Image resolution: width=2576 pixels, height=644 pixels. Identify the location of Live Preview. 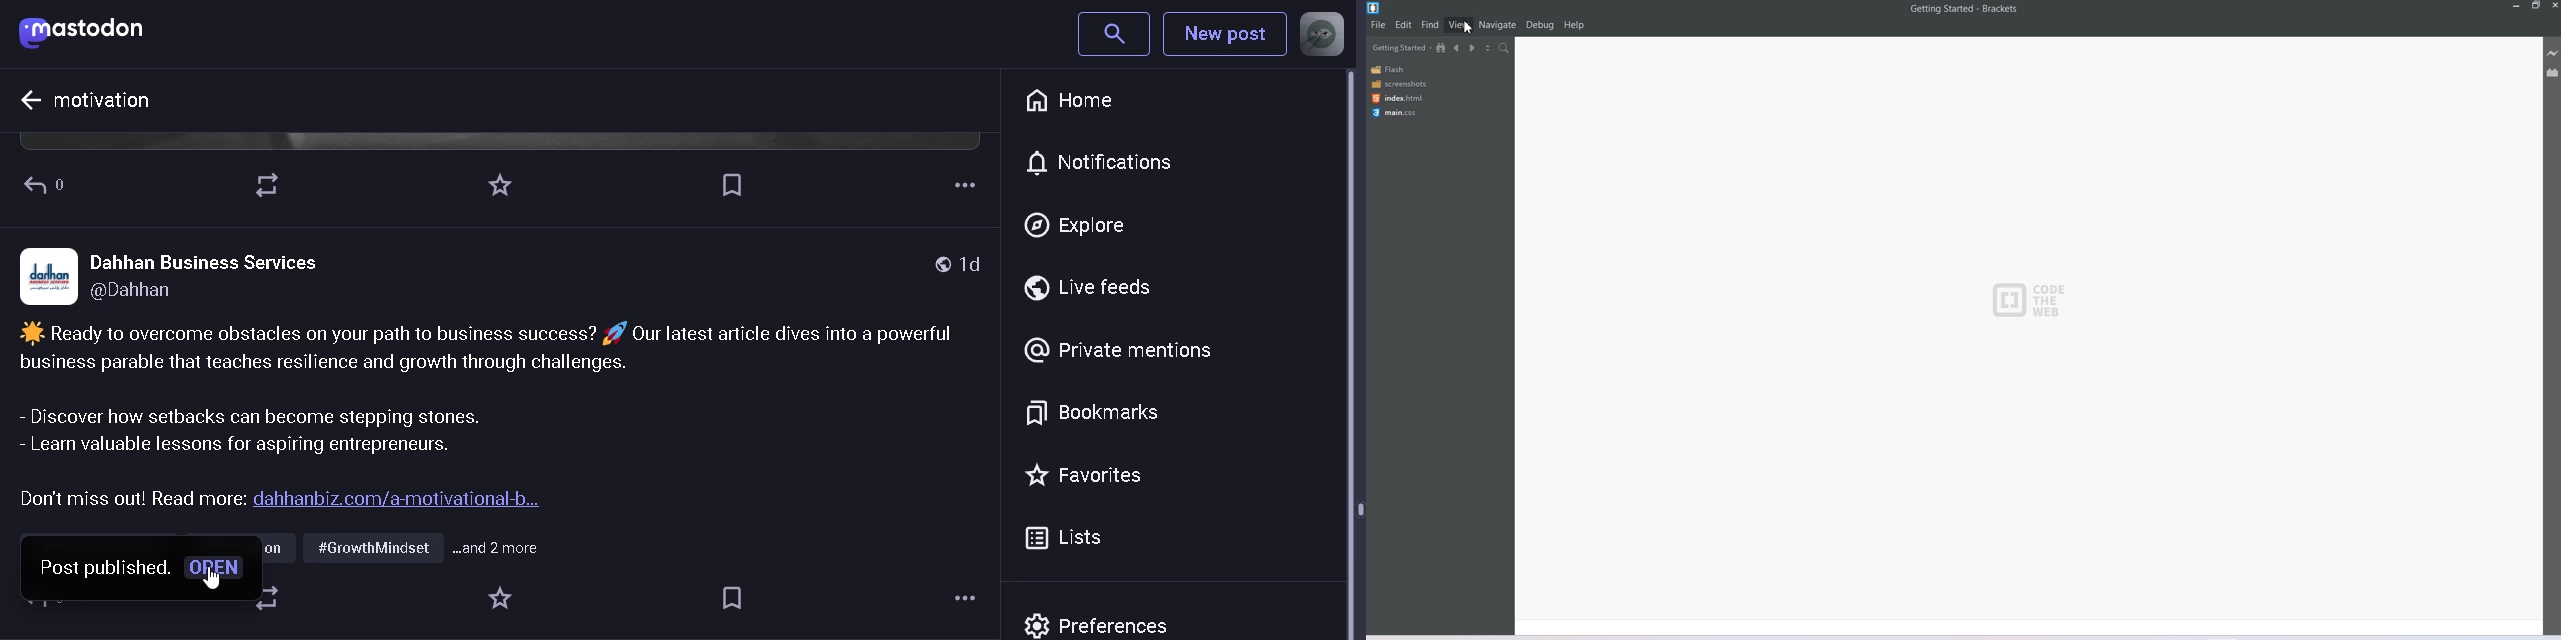
(2553, 53).